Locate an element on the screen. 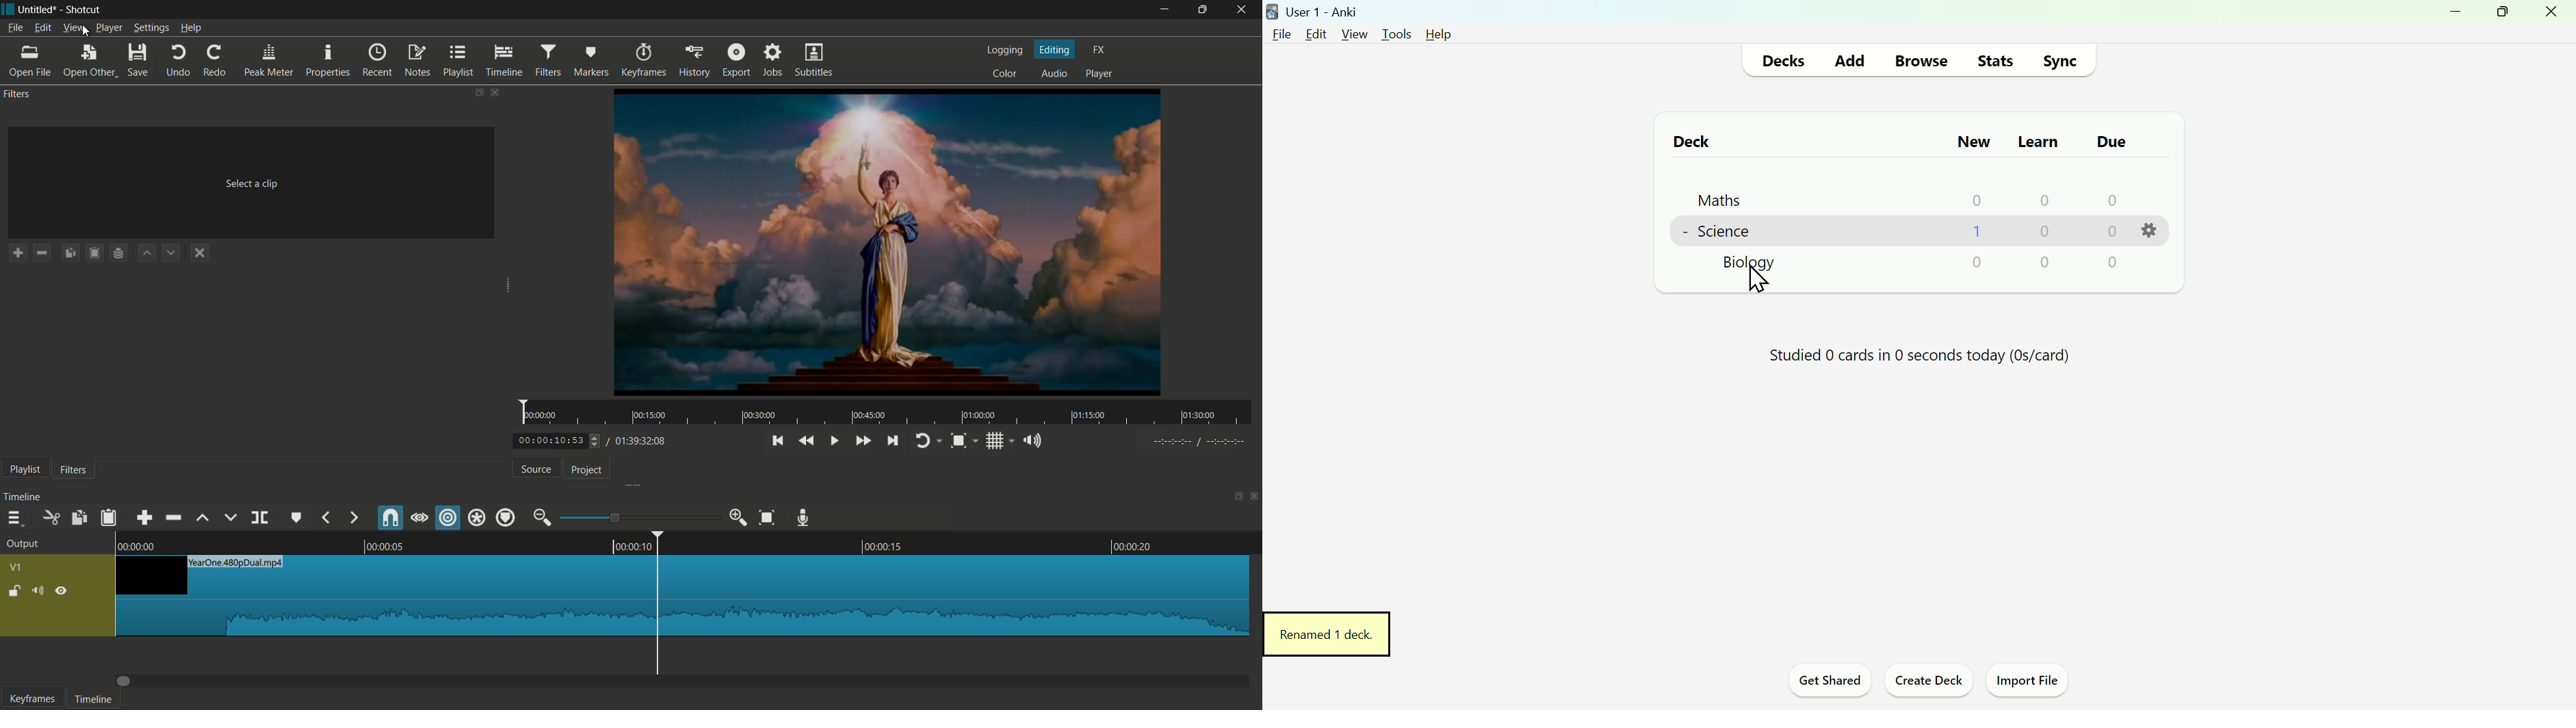 This screenshot has height=728, width=2576. Learn is located at coordinates (2037, 138).